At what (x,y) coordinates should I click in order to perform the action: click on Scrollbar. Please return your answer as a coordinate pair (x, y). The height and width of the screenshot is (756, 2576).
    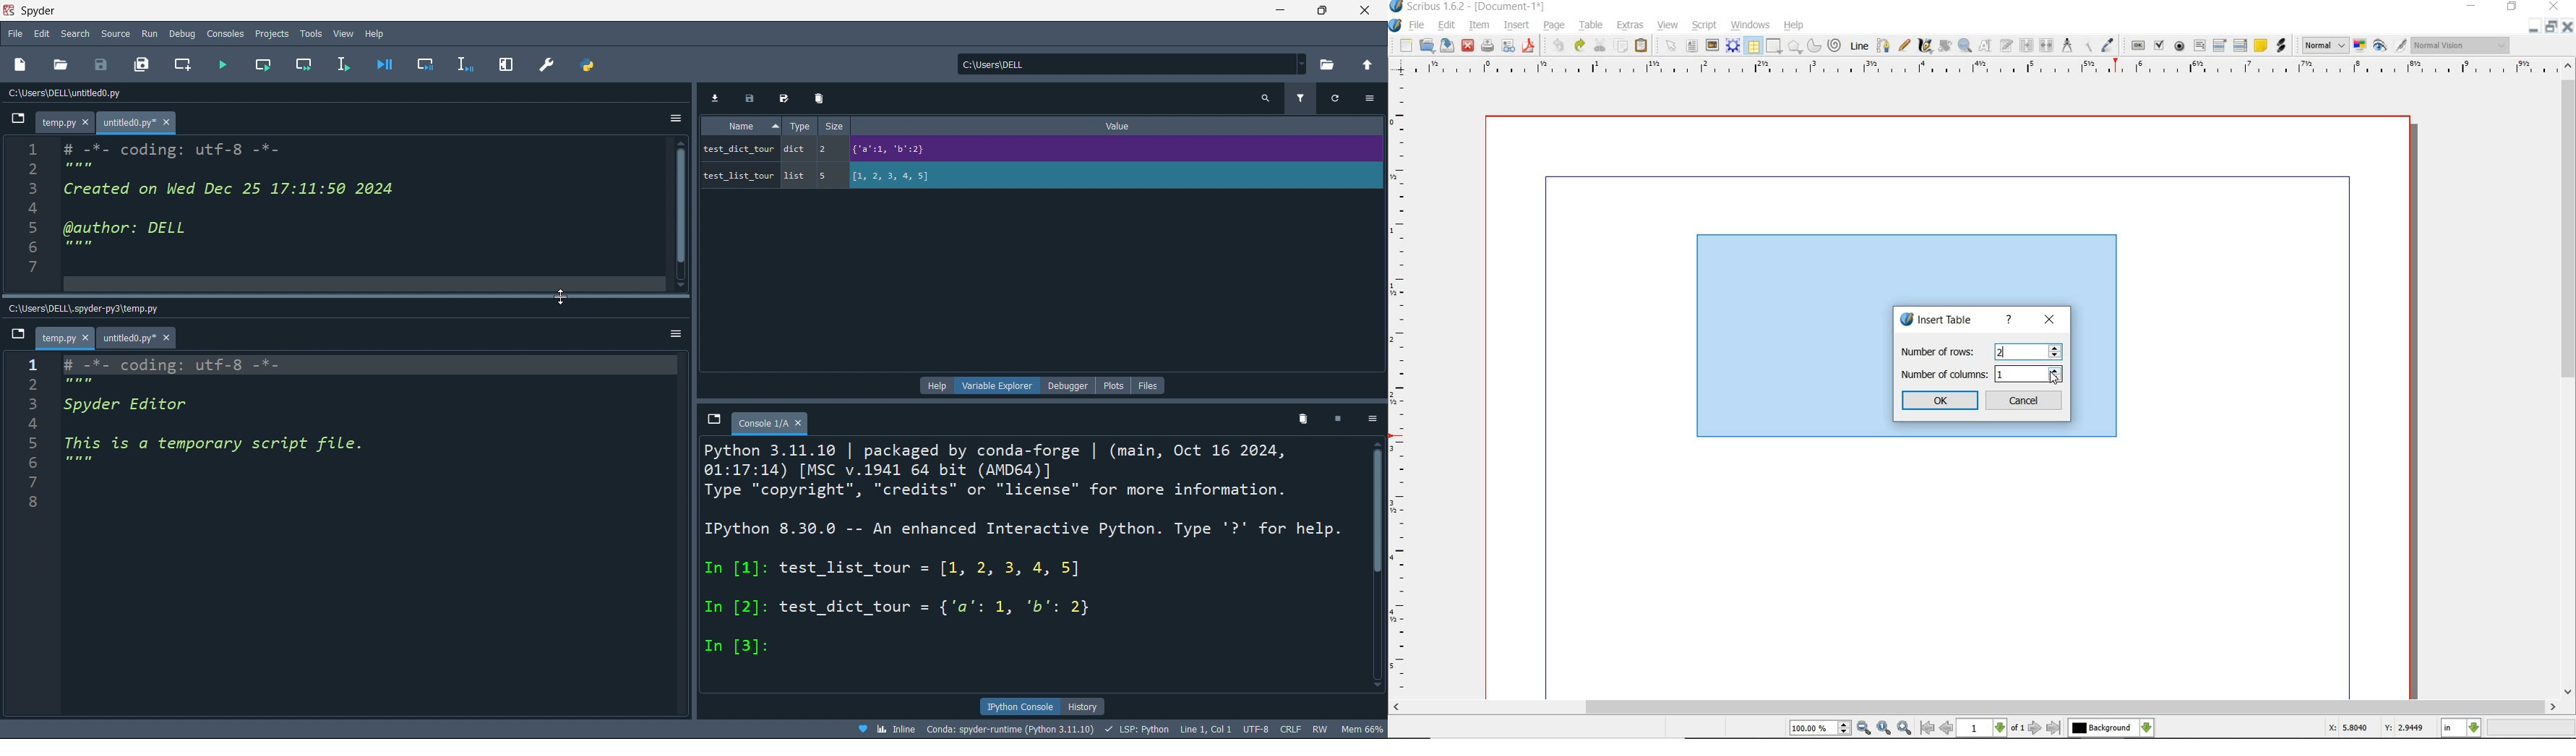
    Looking at the image, I should click on (1379, 558).